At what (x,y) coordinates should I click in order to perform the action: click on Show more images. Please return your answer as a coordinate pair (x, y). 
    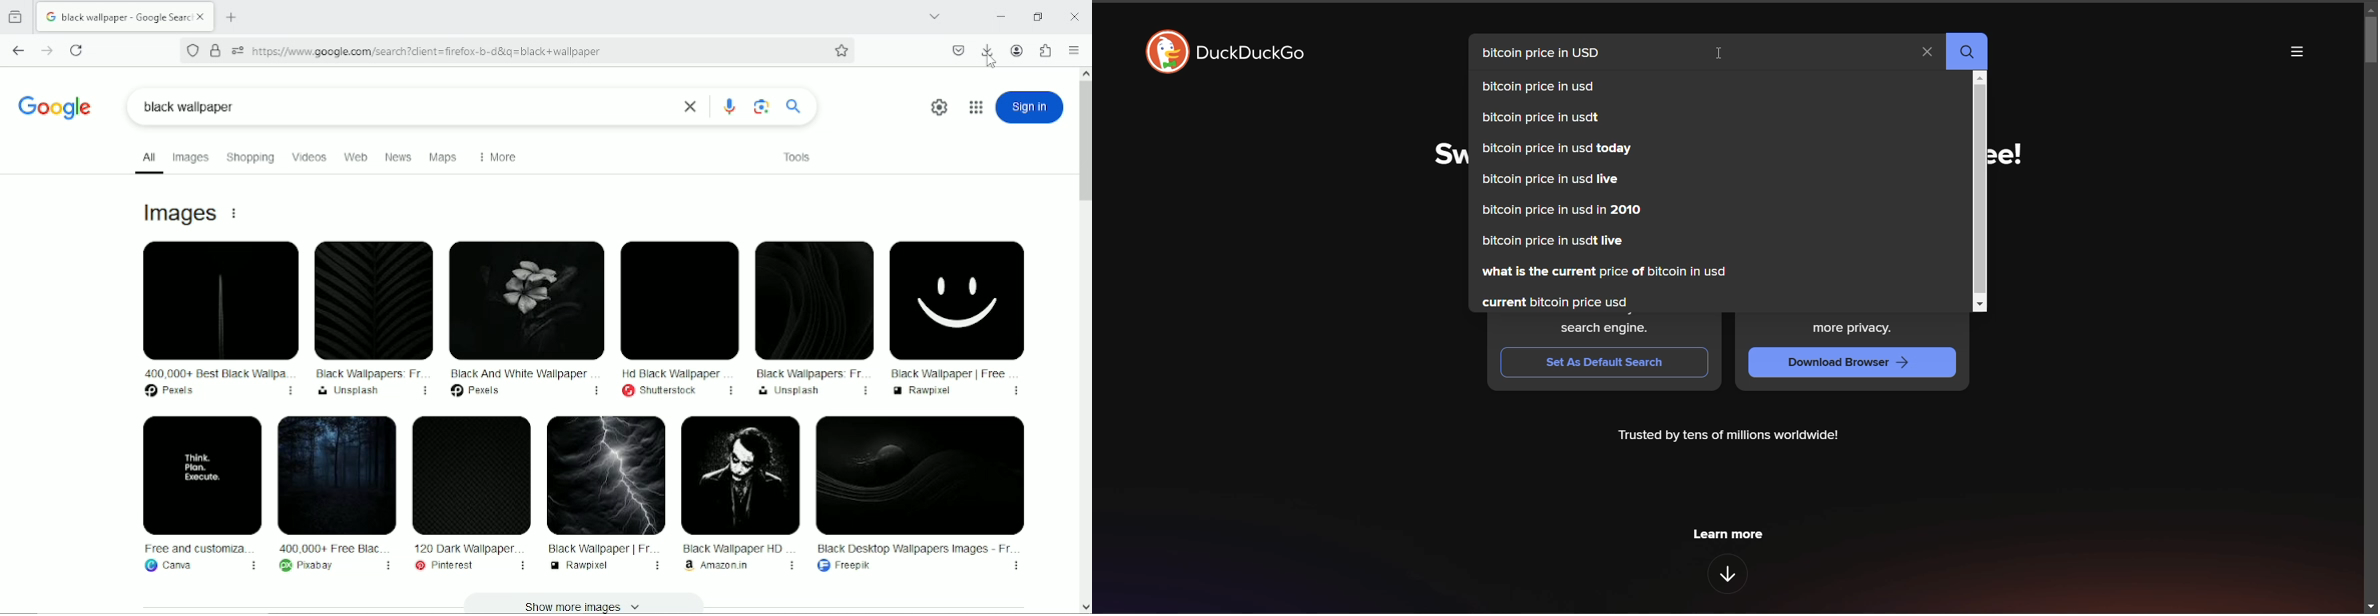
    Looking at the image, I should click on (593, 605).